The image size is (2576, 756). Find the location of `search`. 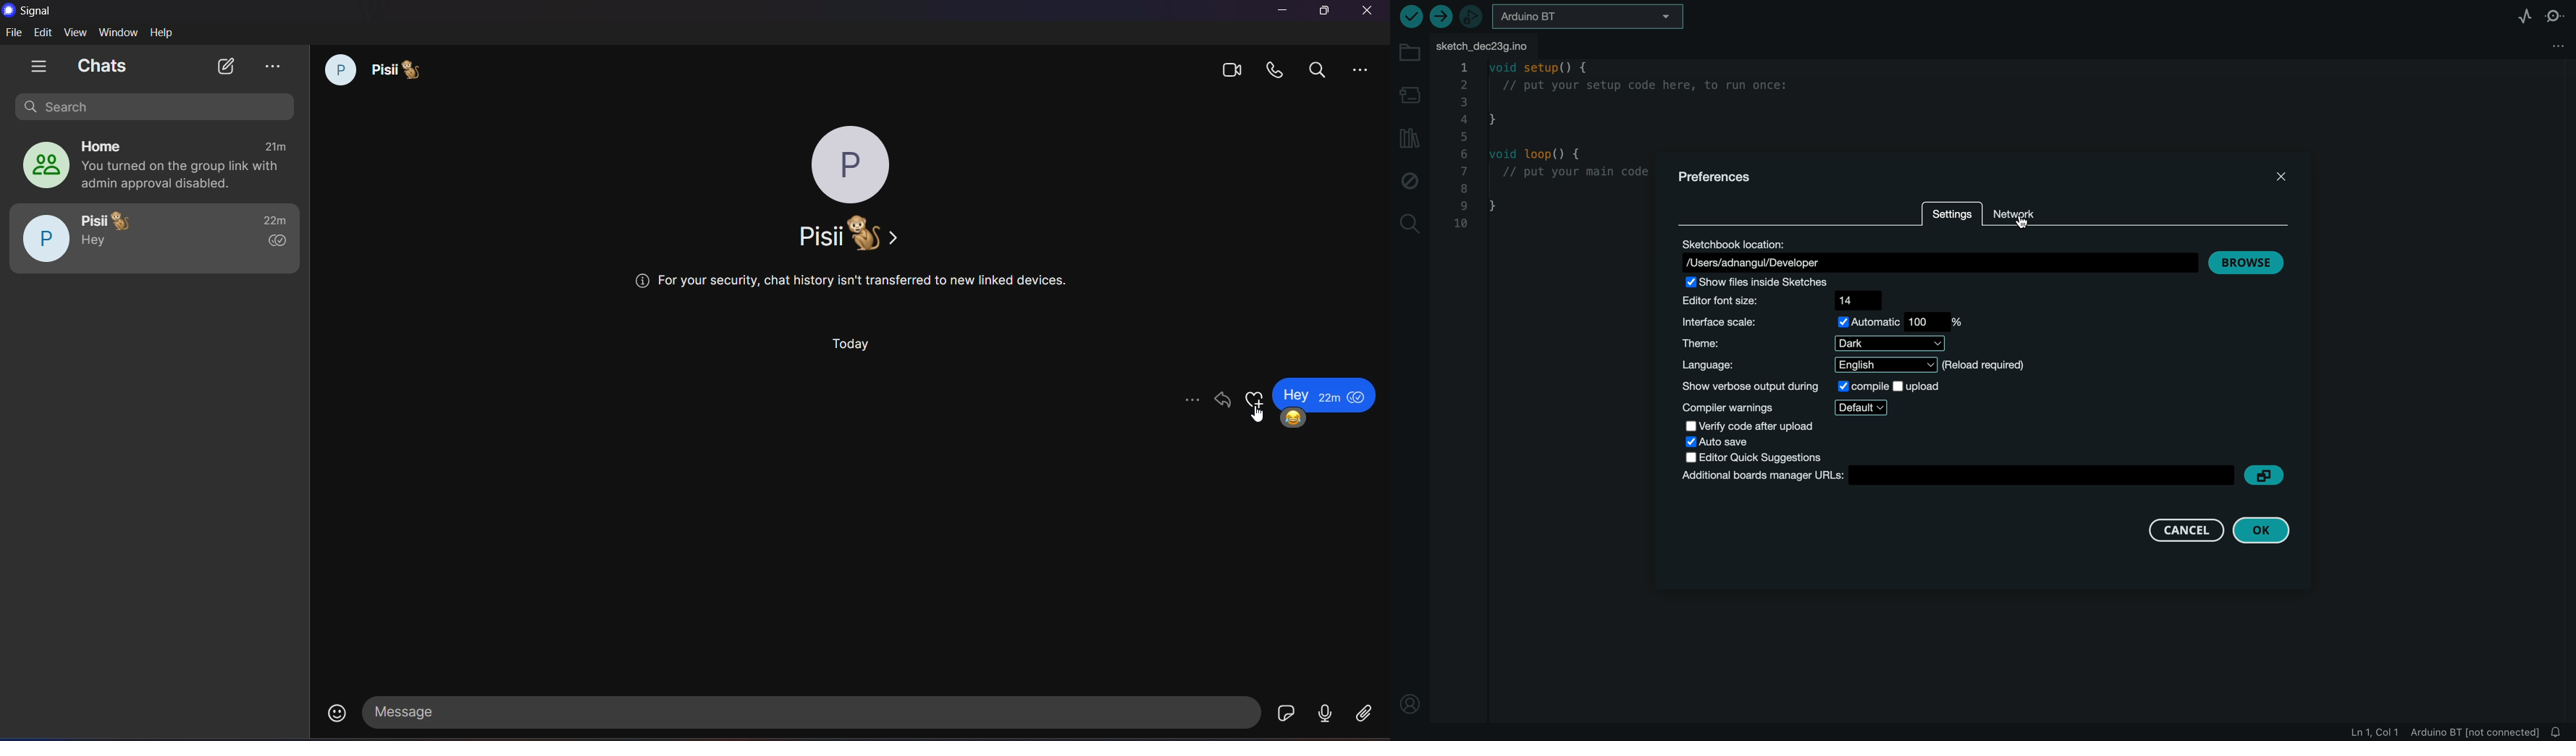

search is located at coordinates (1321, 69).